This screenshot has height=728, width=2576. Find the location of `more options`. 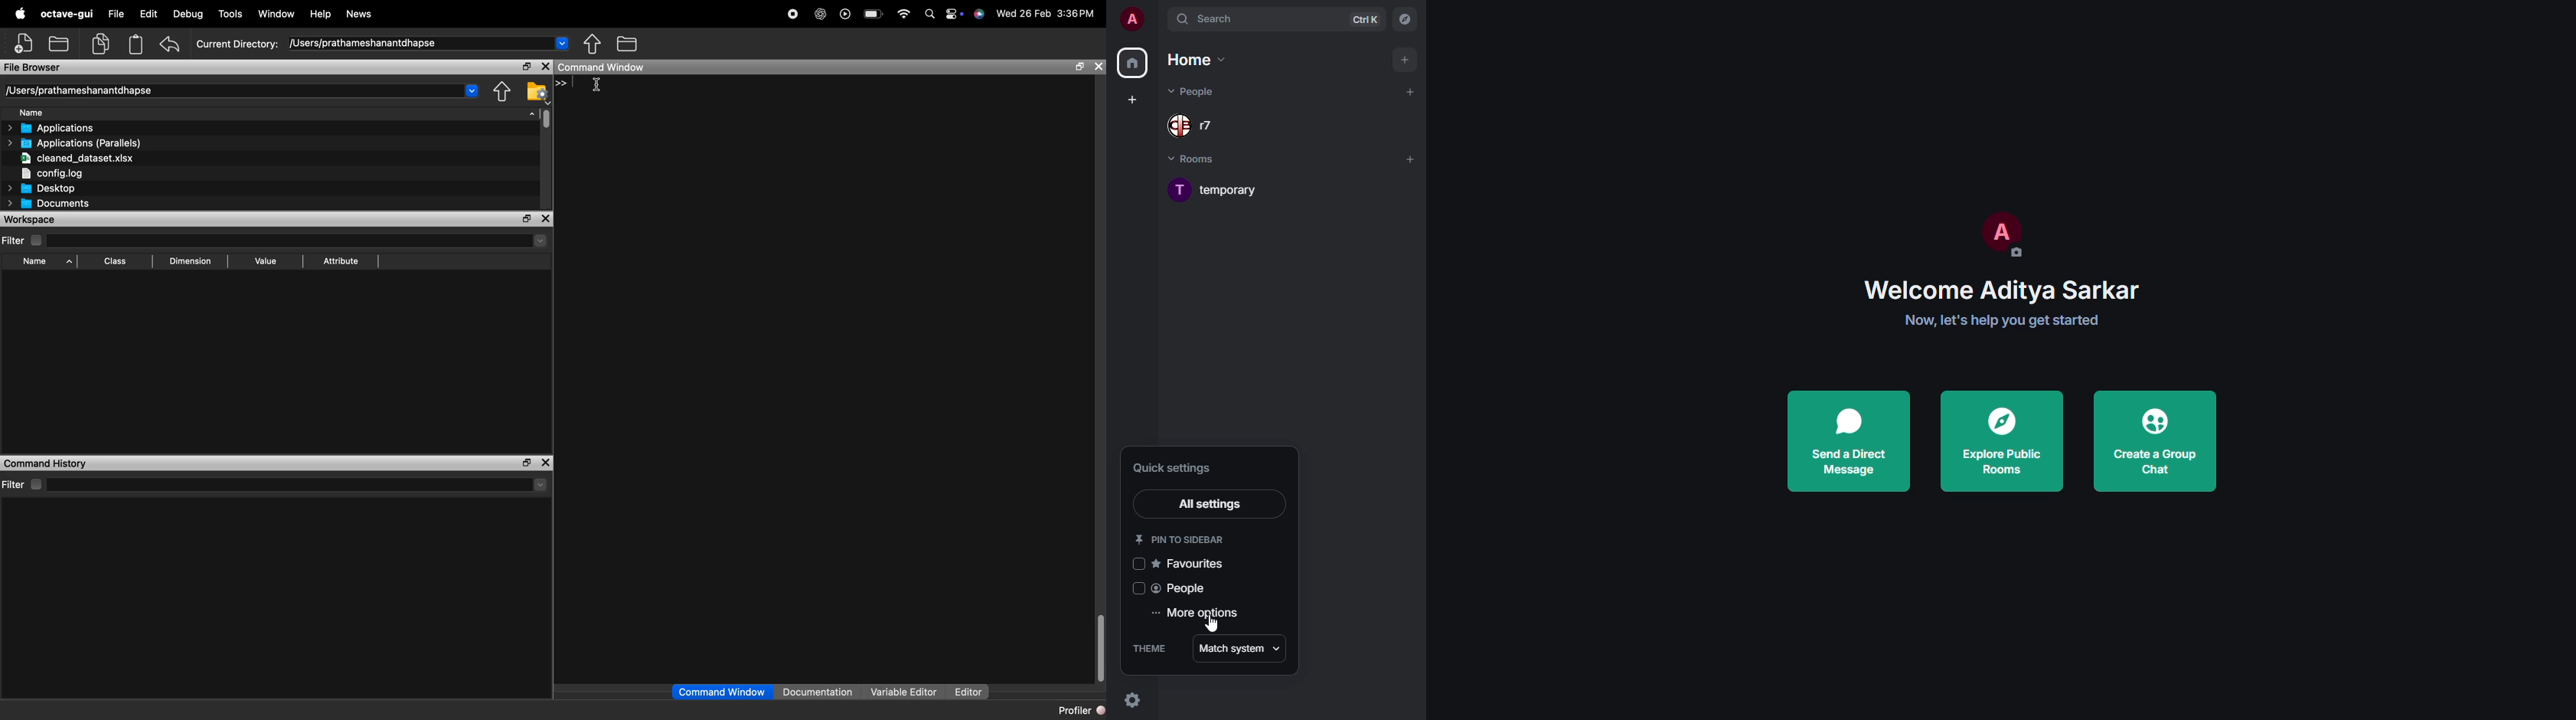

more options is located at coordinates (1191, 613).